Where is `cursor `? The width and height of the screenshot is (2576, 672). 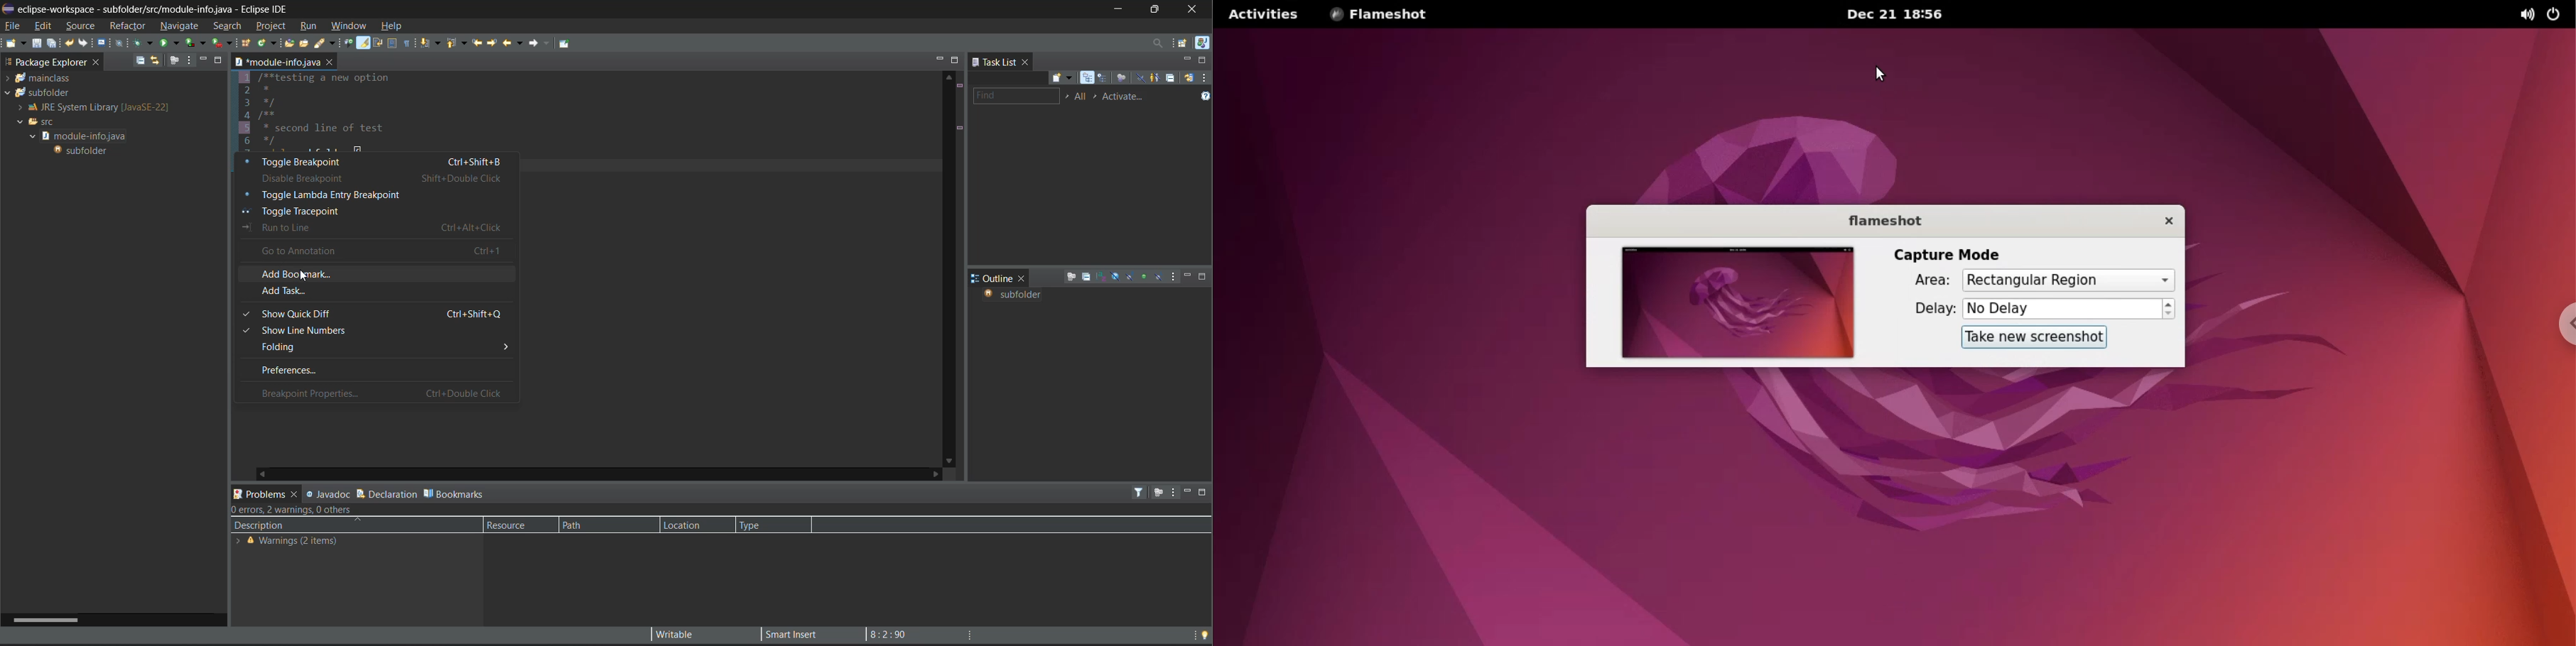 cursor  is located at coordinates (1883, 78).